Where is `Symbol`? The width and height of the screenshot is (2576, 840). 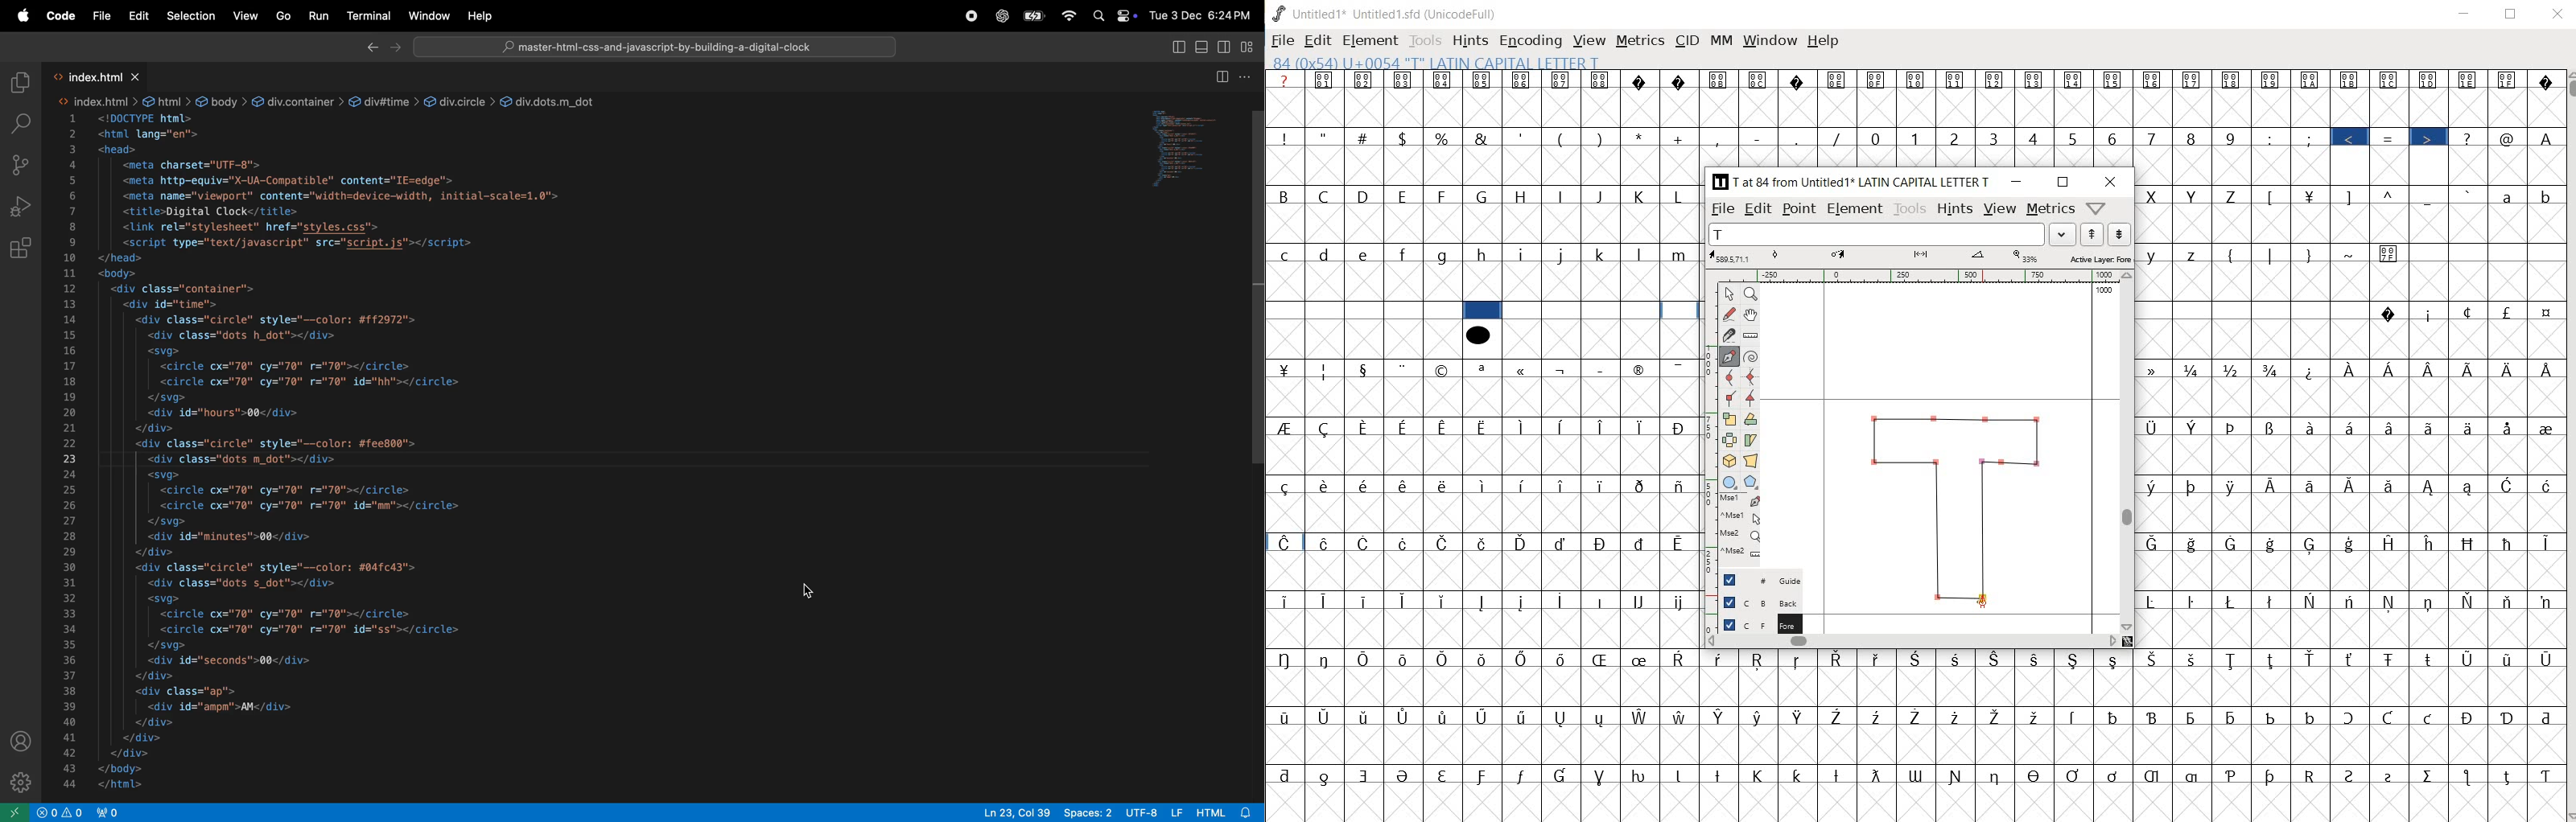 Symbol is located at coordinates (1680, 368).